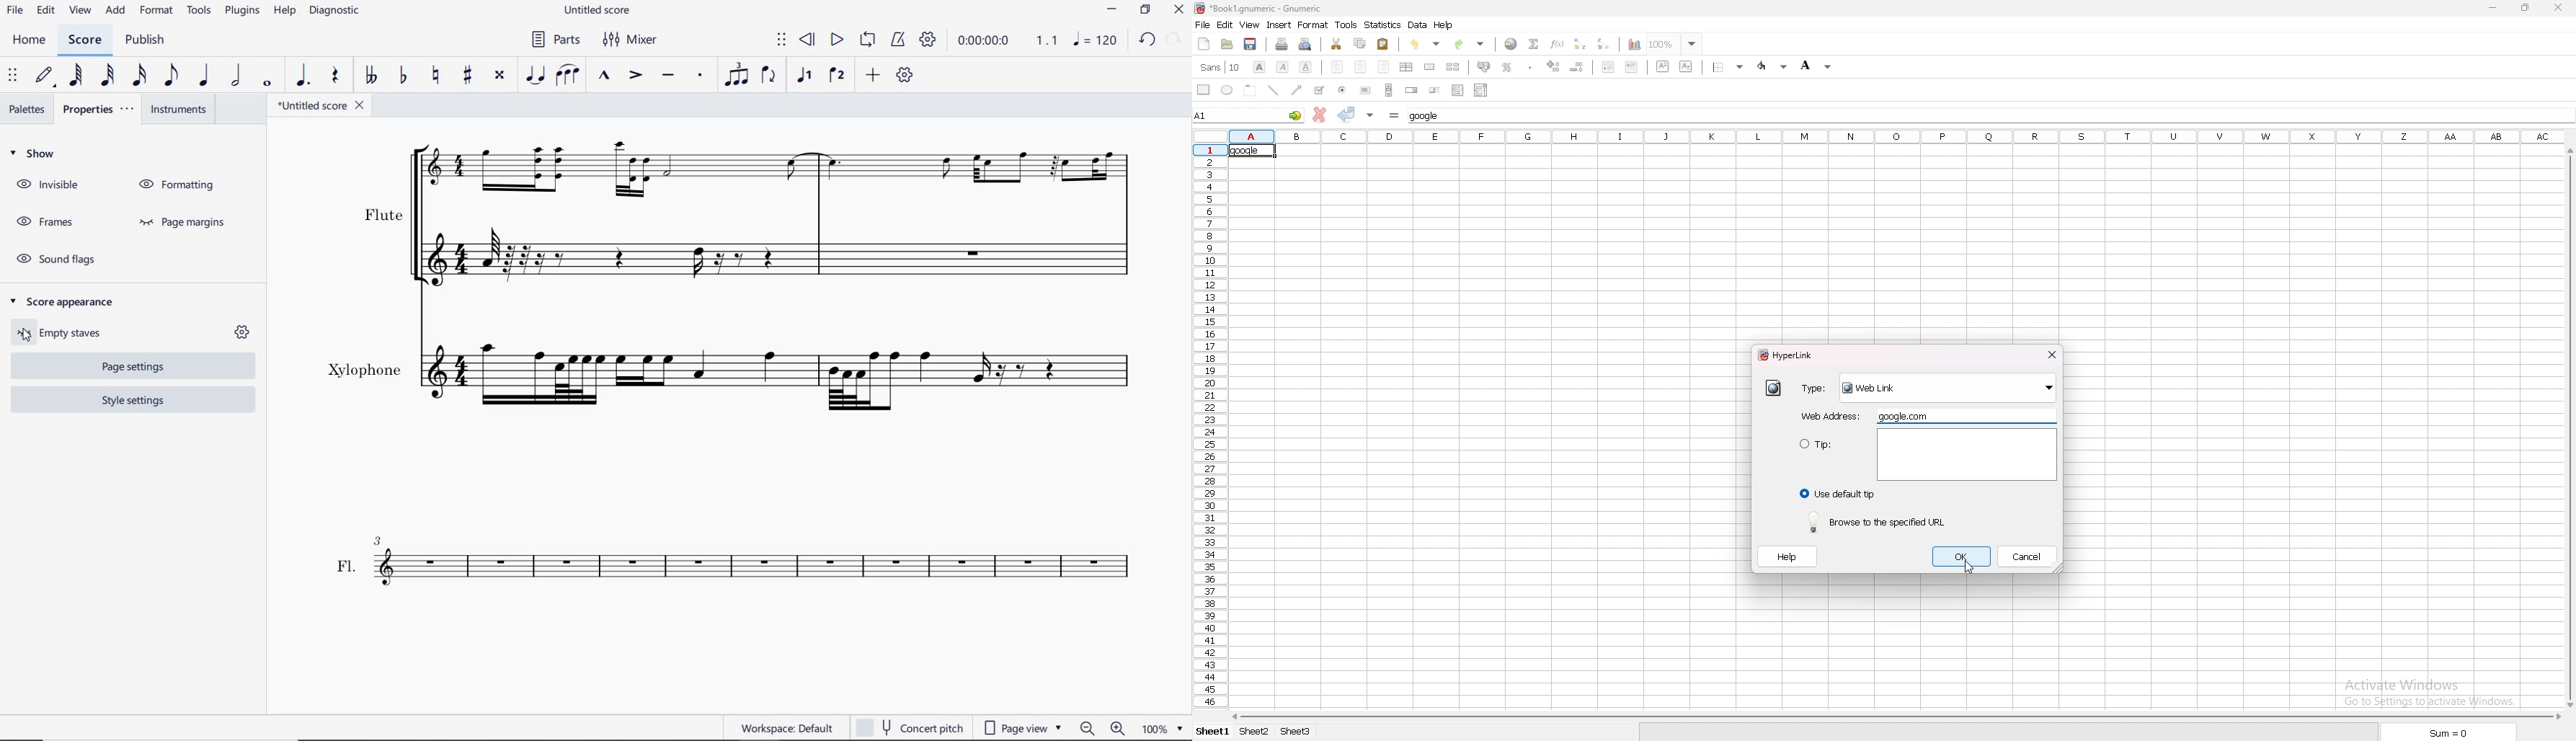  What do you see at coordinates (1894, 136) in the screenshot?
I see `selected cell column` at bounding box center [1894, 136].